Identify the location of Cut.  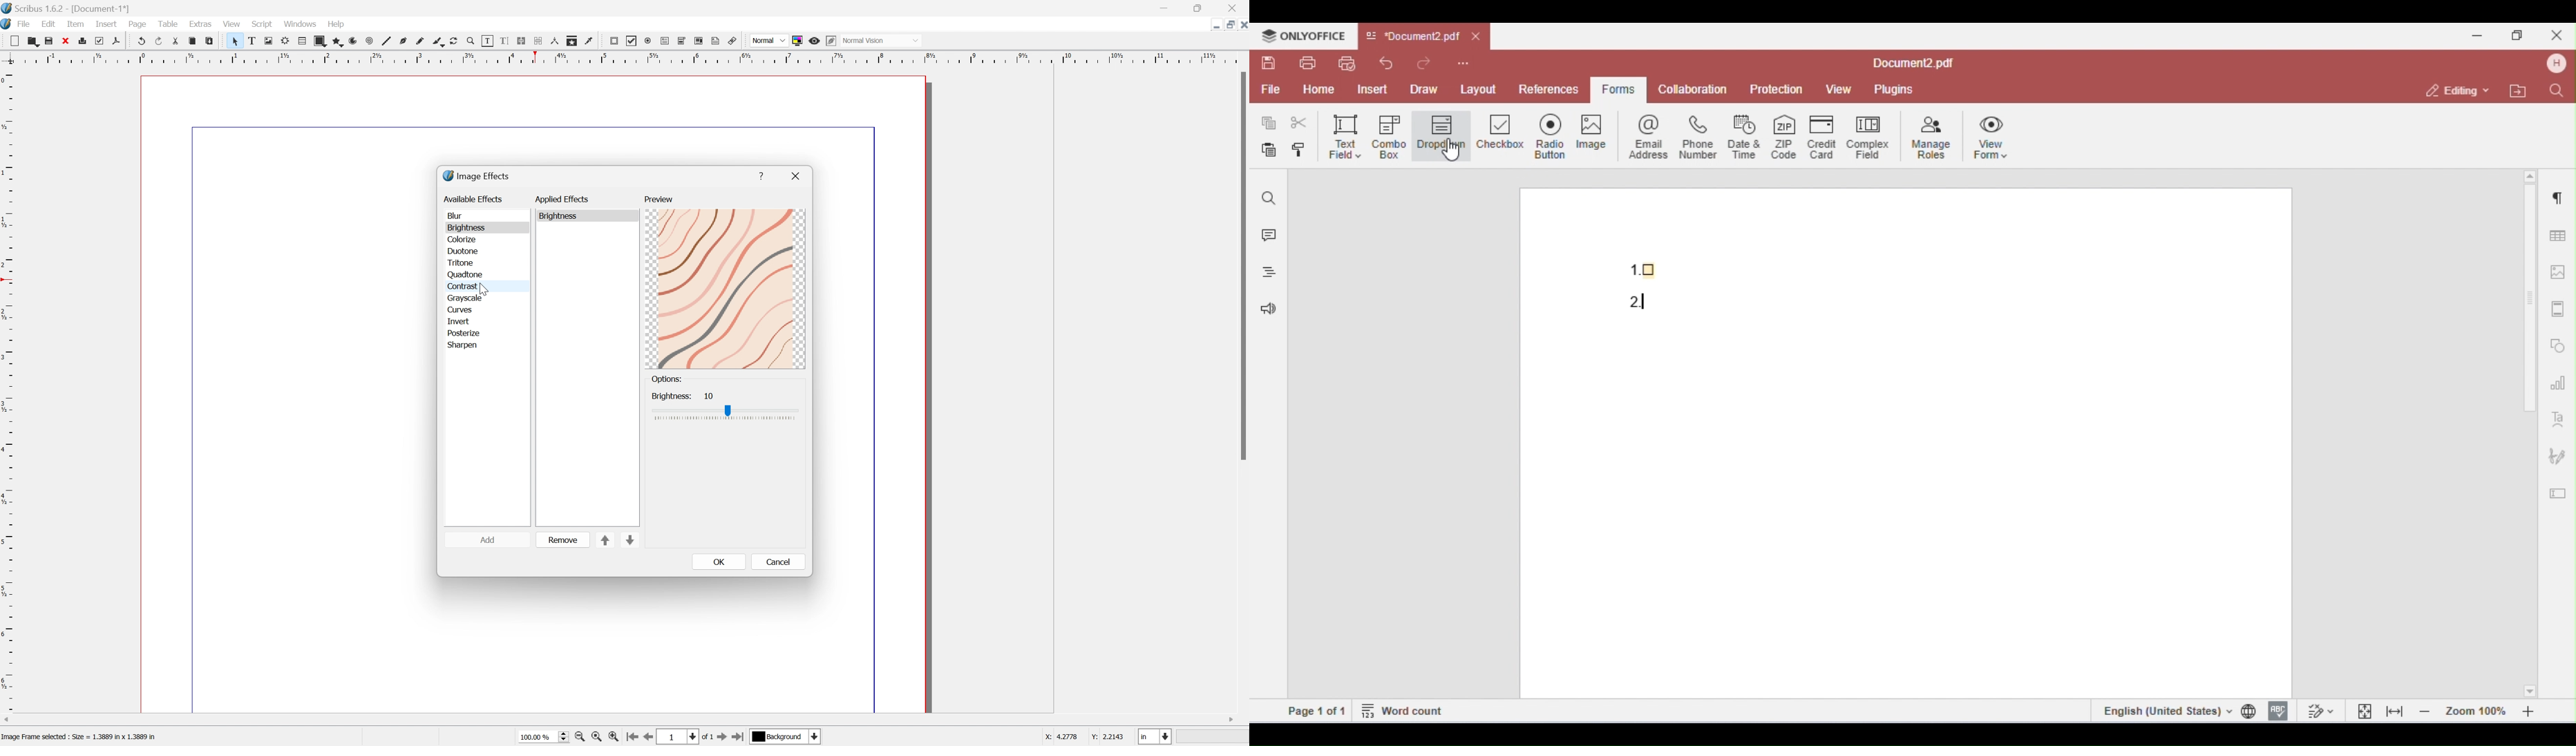
(175, 40).